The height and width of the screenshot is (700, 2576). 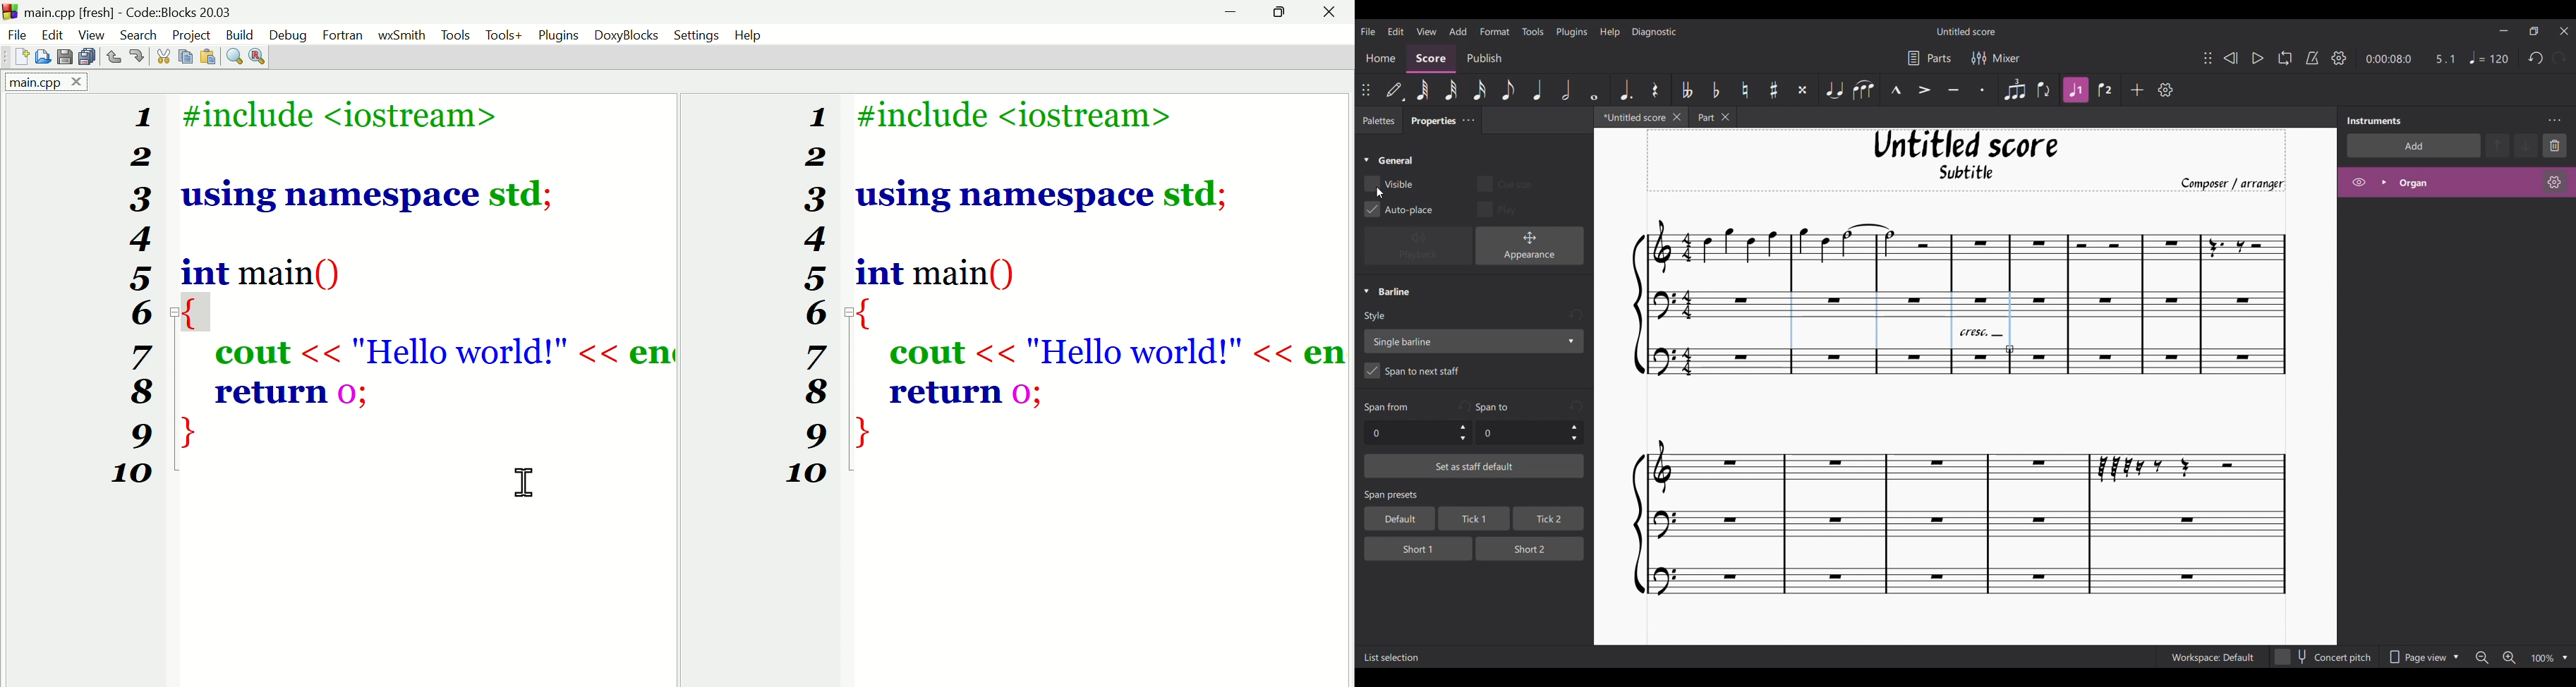 I want to click on Default, so click(x=1395, y=90).